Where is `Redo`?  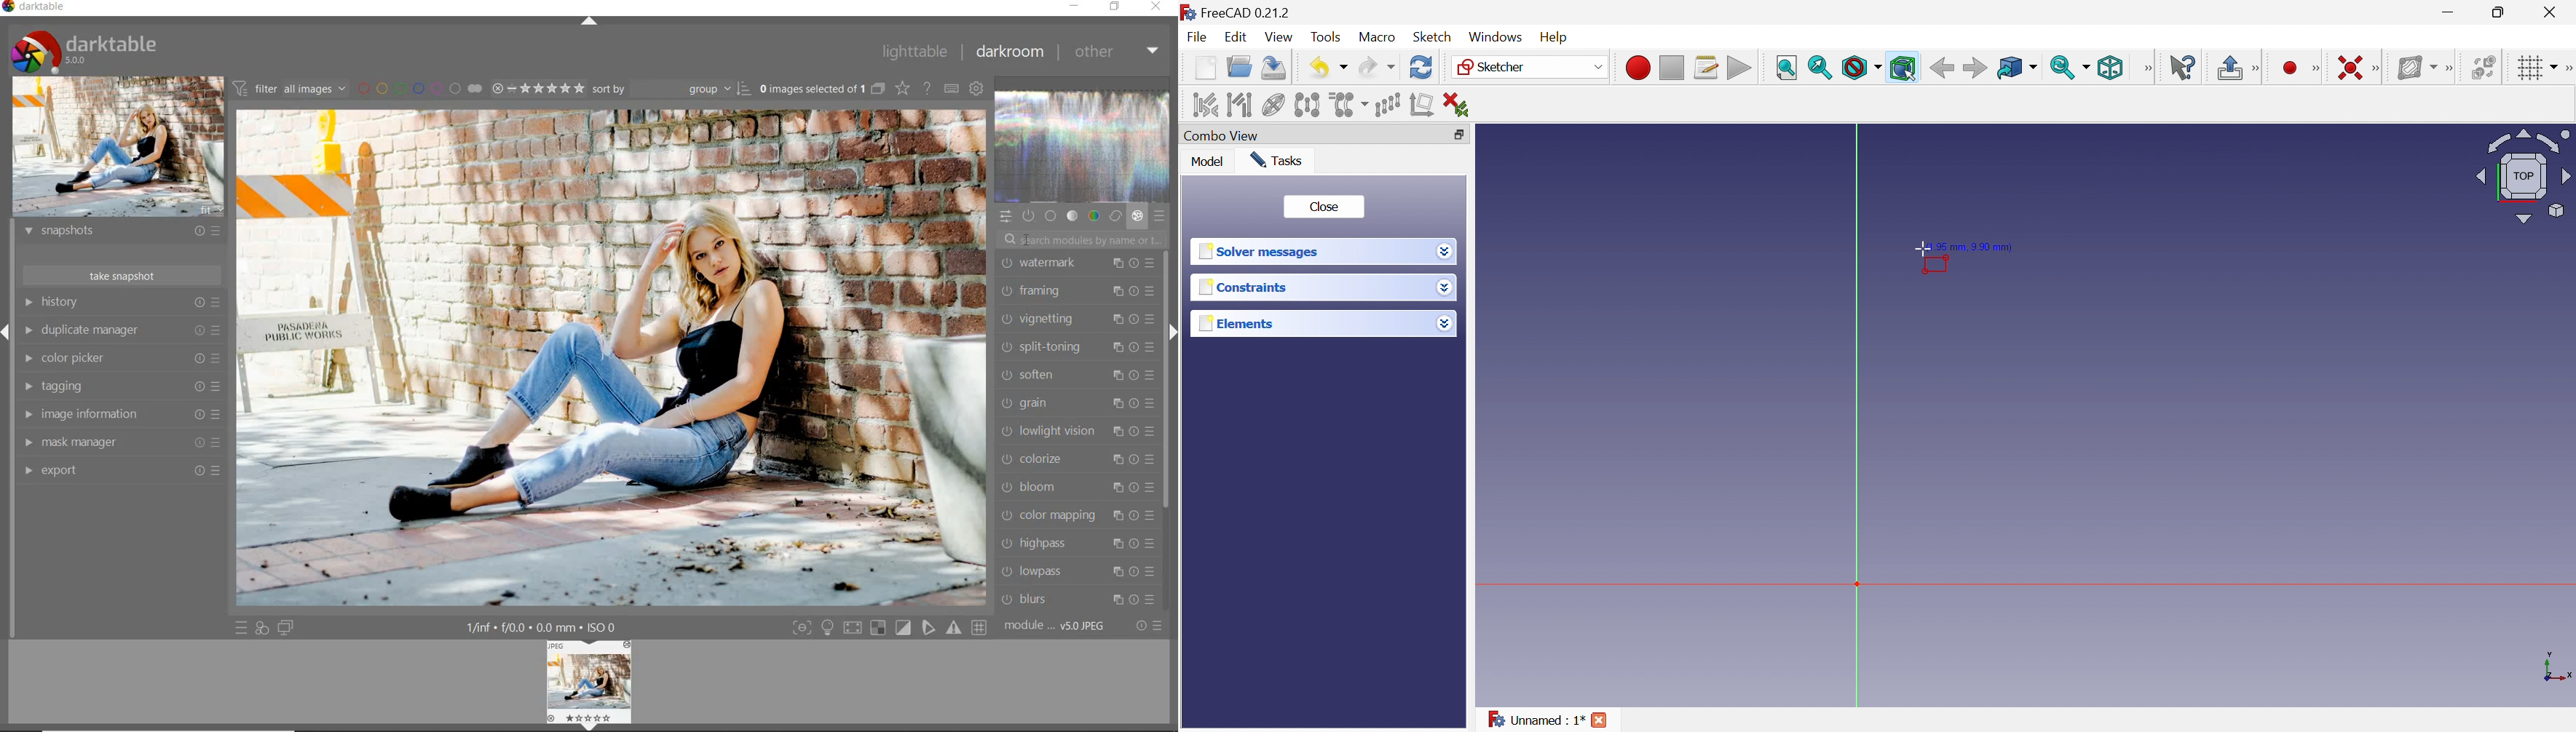
Redo is located at coordinates (1375, 67).